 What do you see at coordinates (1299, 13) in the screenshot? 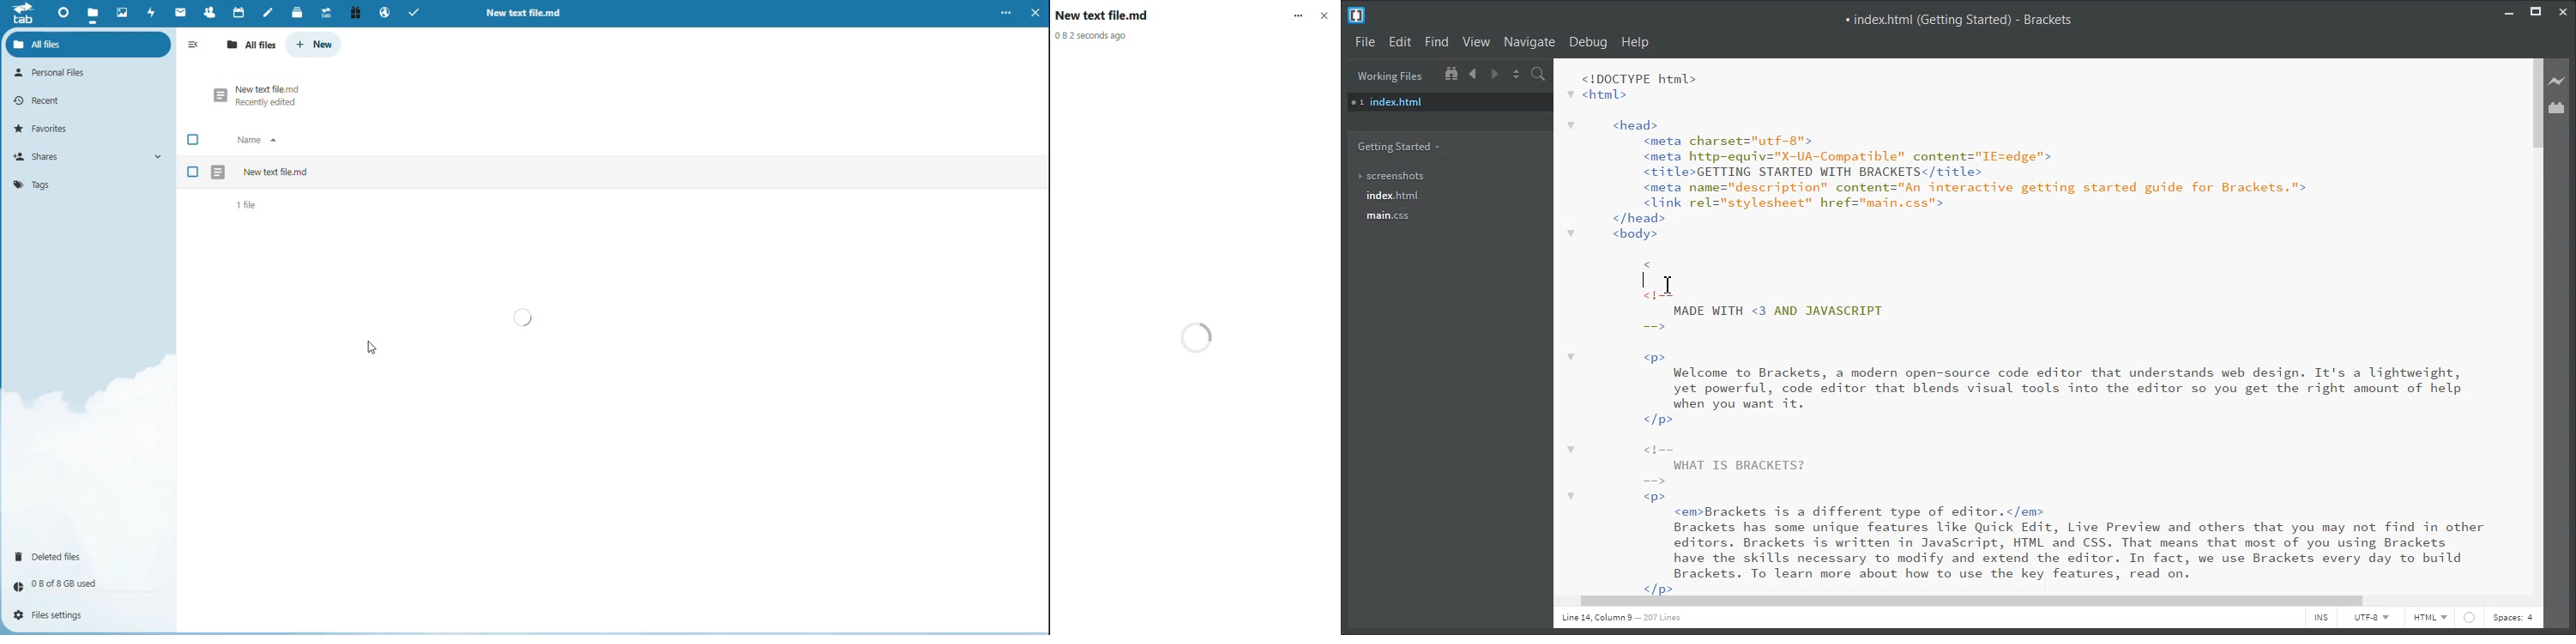
I see `More Options` at bounding box center [1299, 13].